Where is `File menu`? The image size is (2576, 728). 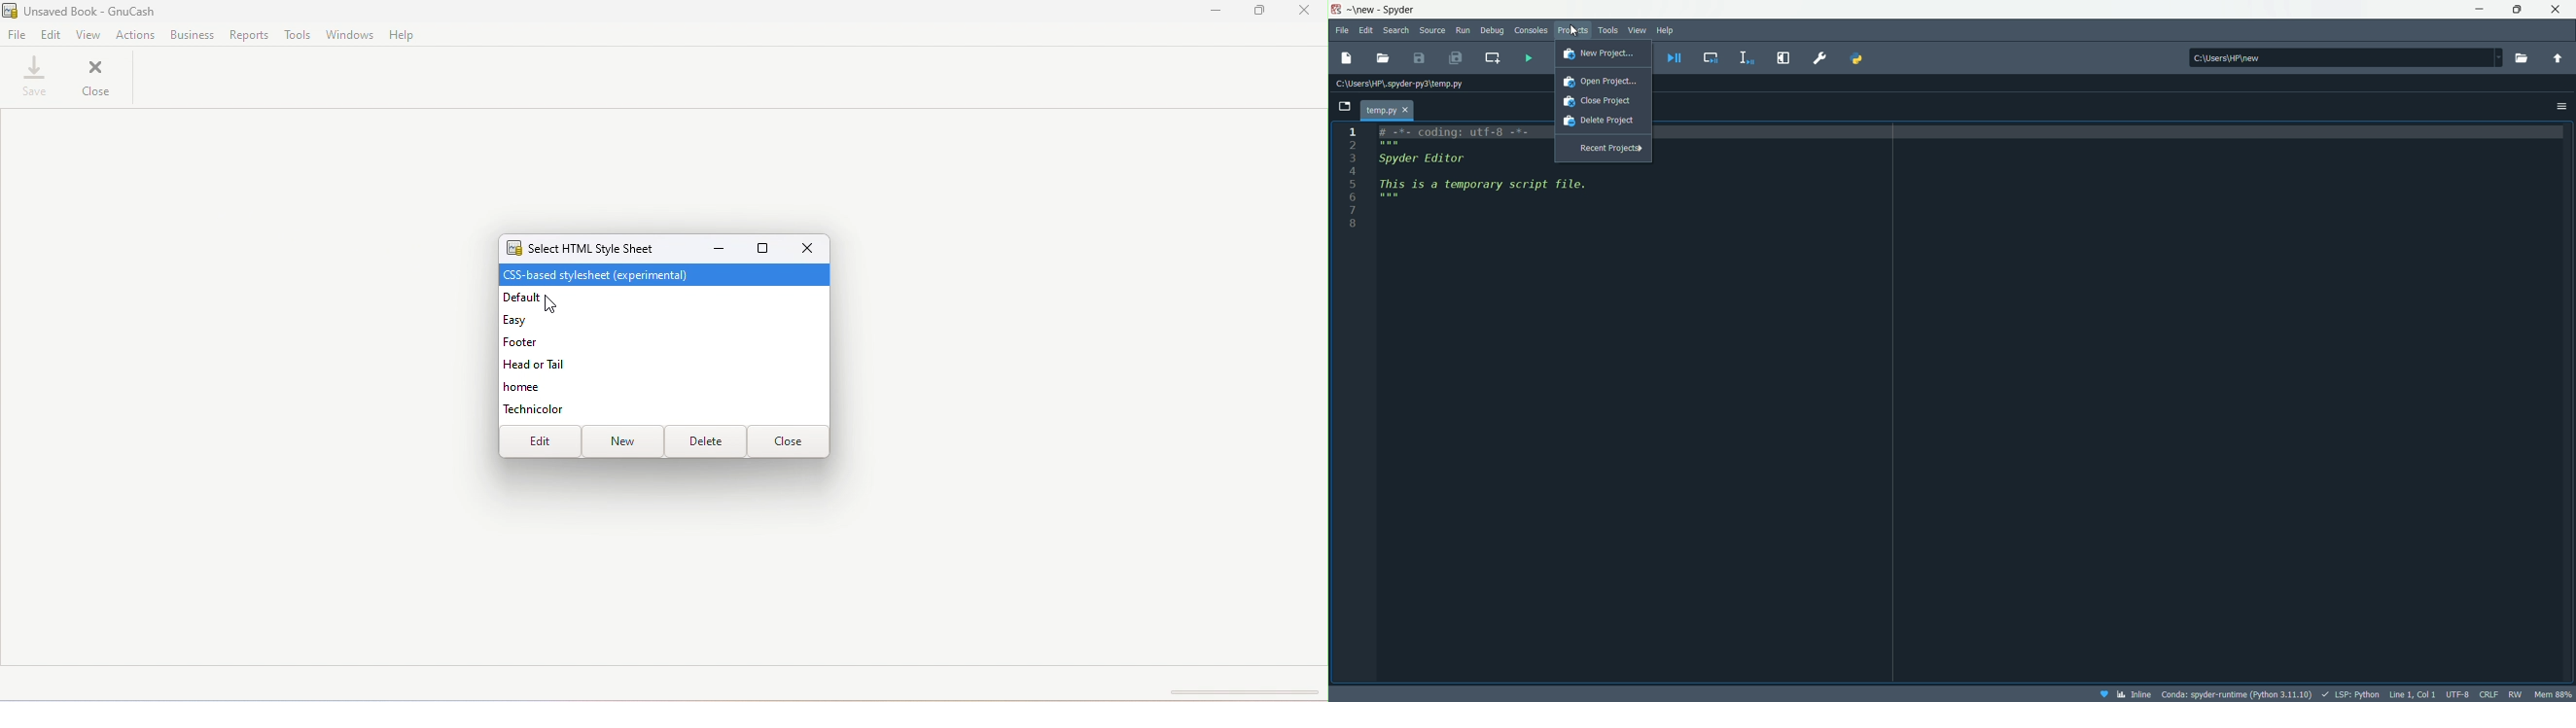
File menu is located at coordinates (1341, 31).